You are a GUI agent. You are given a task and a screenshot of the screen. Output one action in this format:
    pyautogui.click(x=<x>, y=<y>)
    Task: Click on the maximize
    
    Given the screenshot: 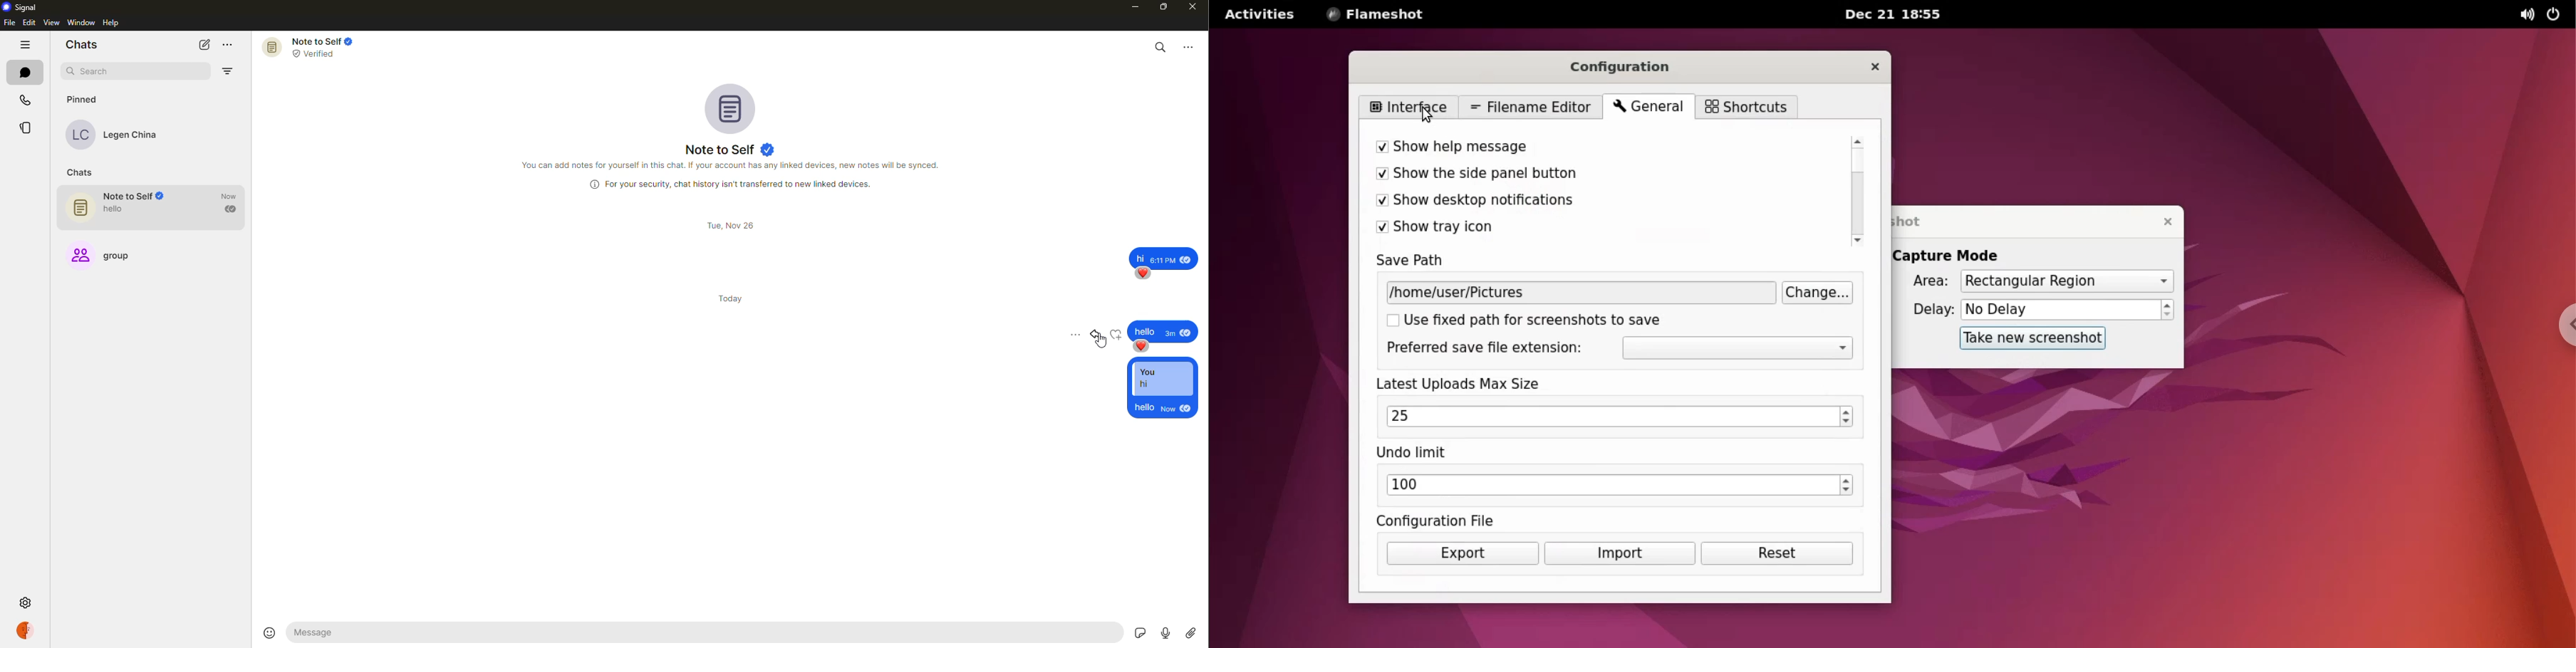 What is the action you would take?
    pyautogui.click(x=1161, y=8)
    